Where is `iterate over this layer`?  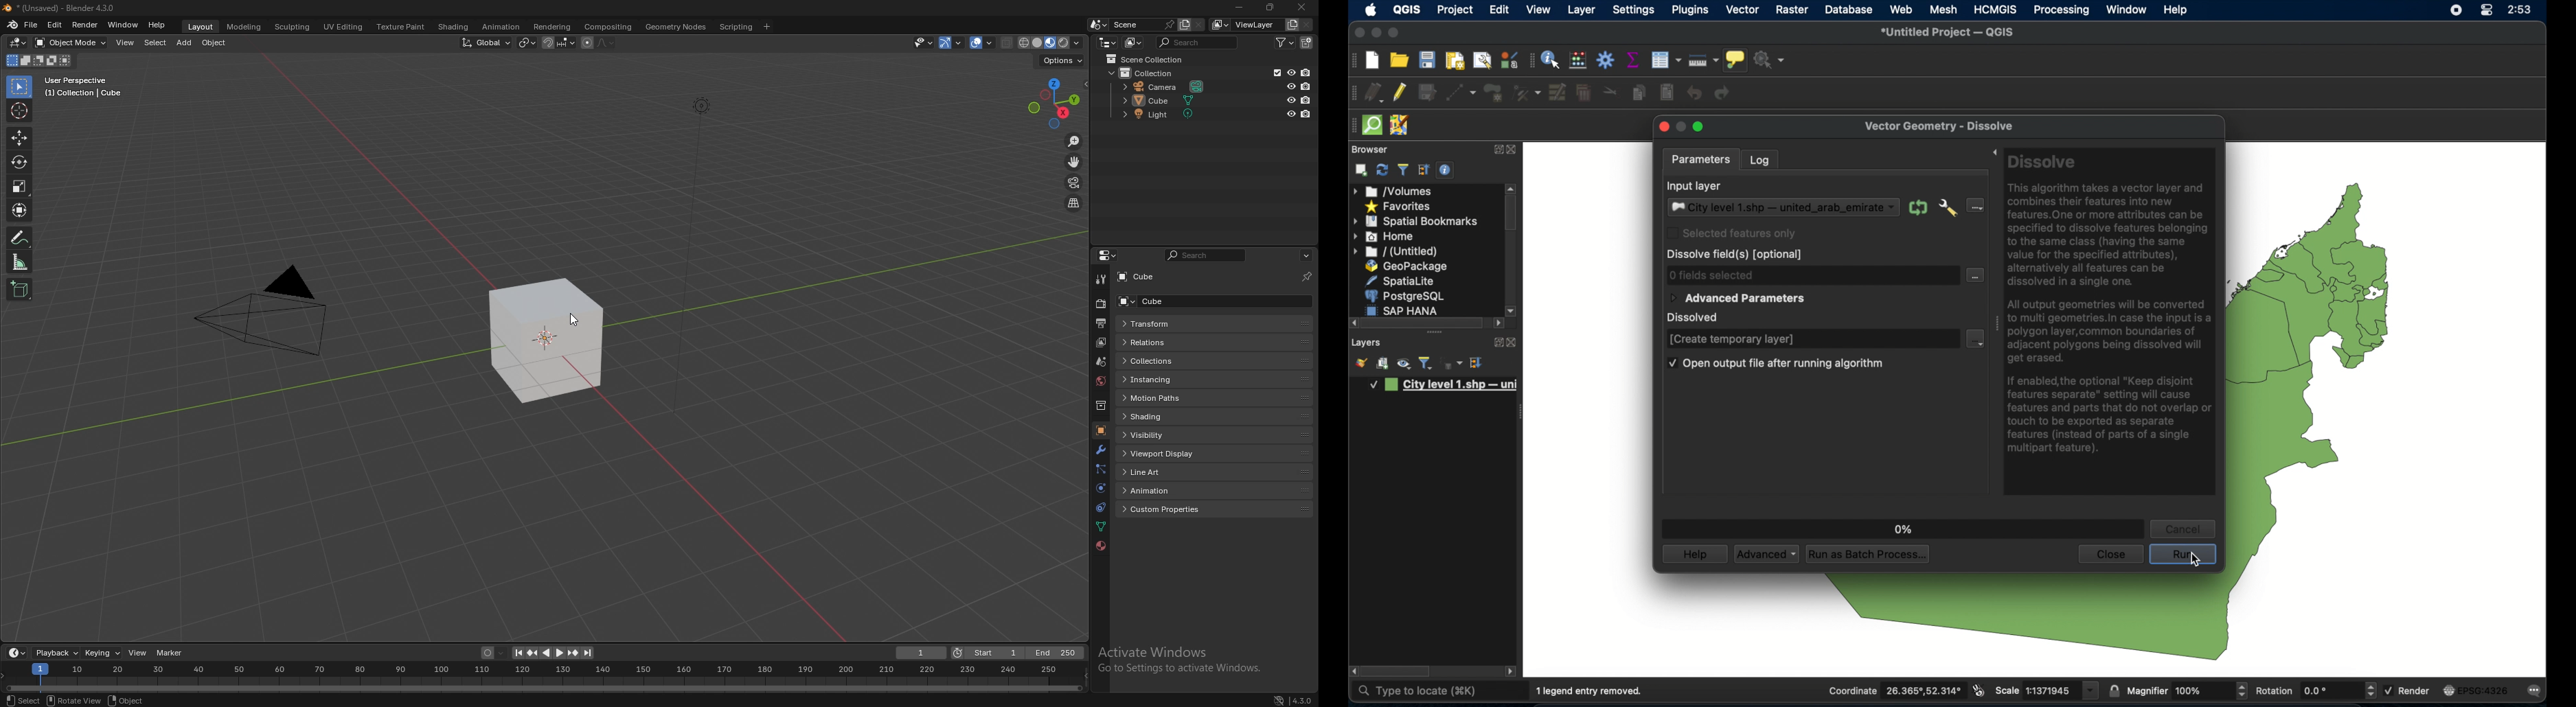
iterate over this layer is located at coordinates (1918, 208).